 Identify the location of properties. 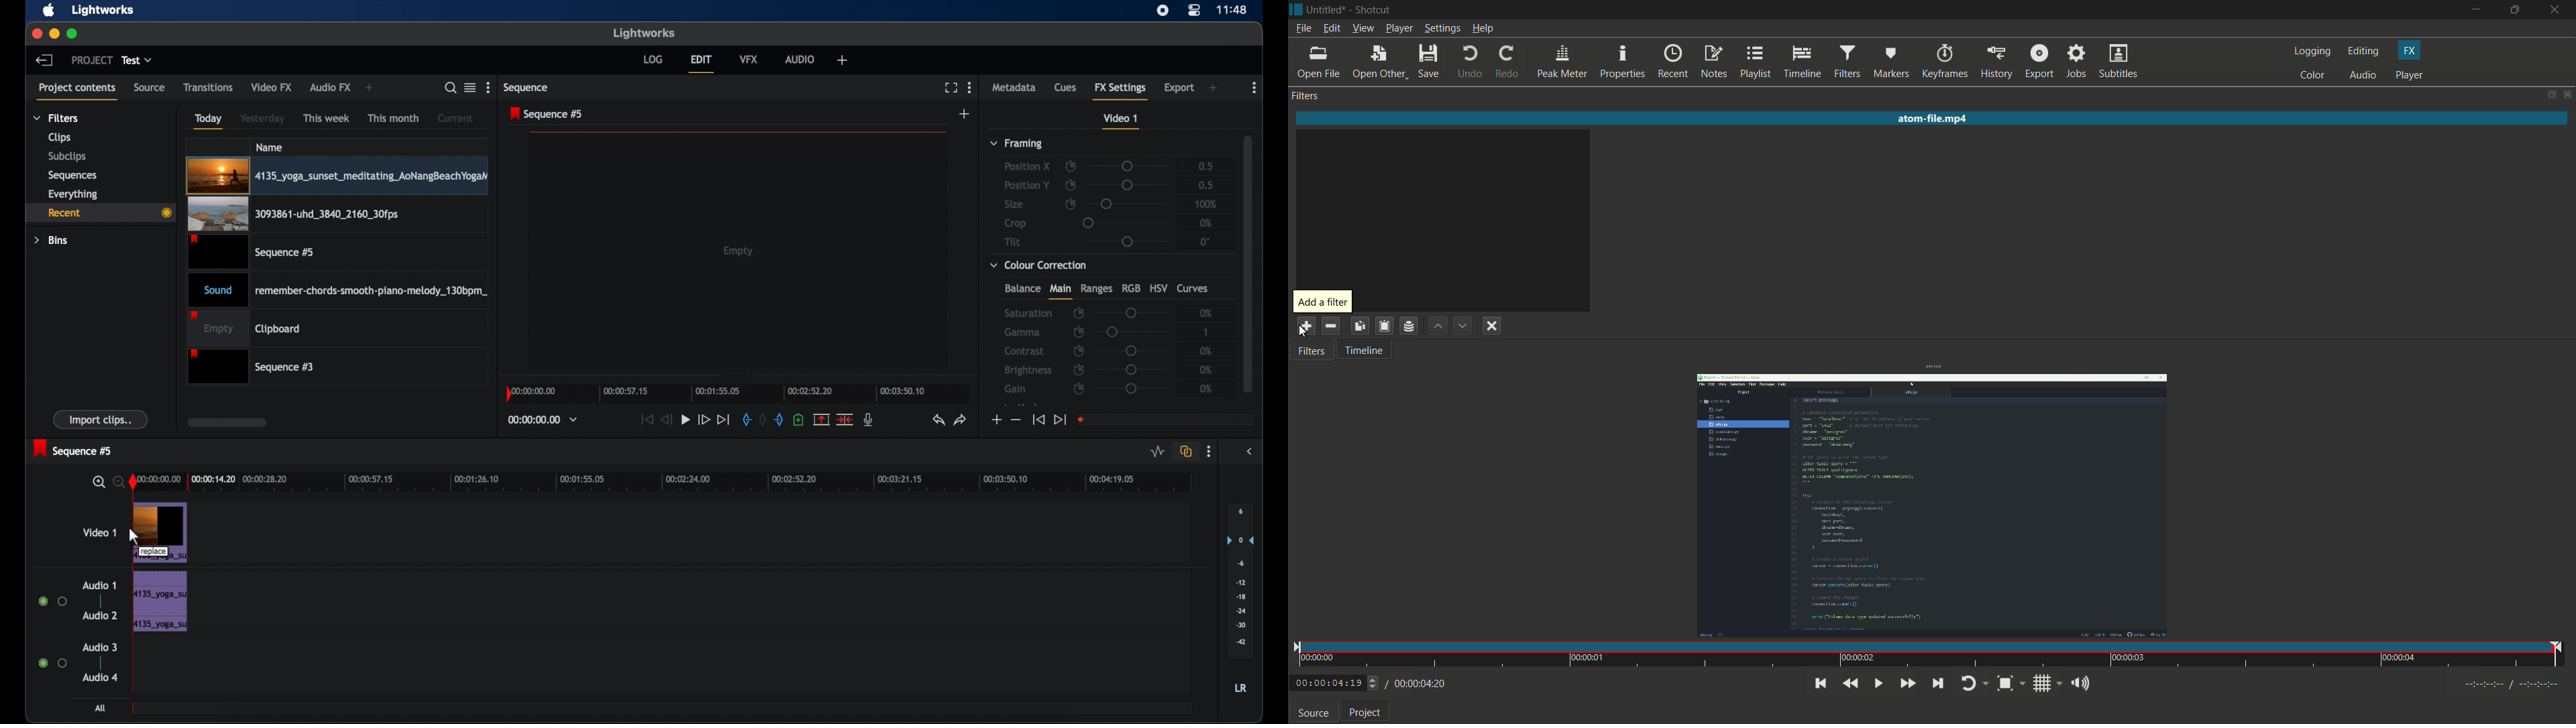
(1621, 62).